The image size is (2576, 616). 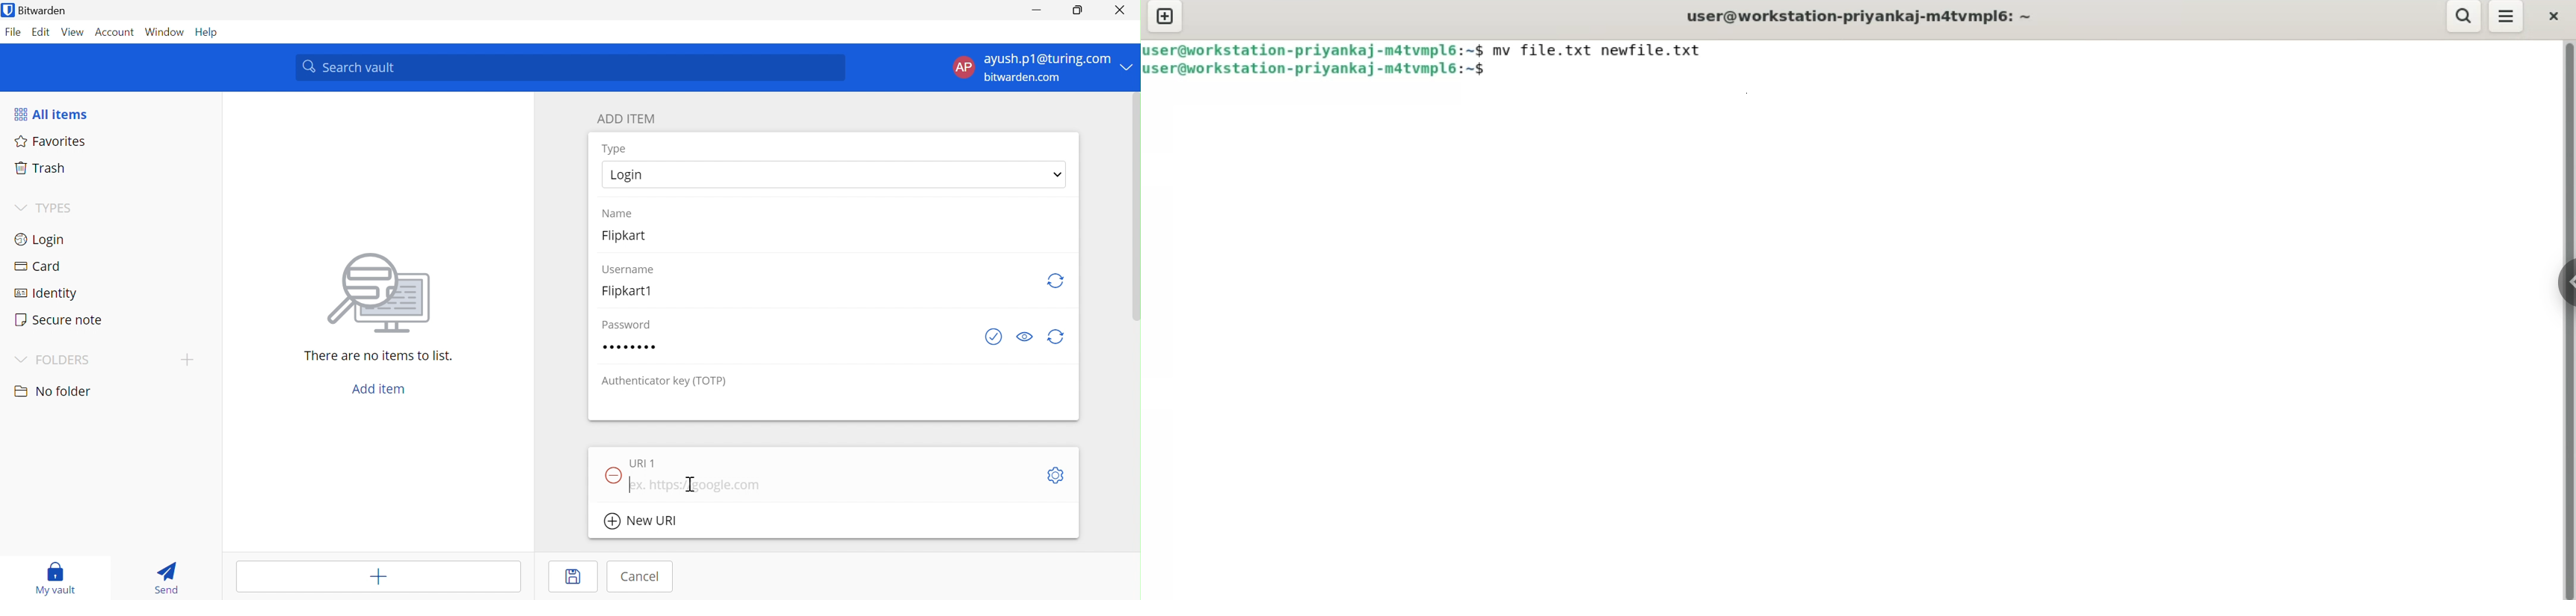 What do you see at coordinates (1857, 15) in the screenshot?
I see `user@workstation-priyankaj-matvmpl6:~` at bounding box center [1857, 15].